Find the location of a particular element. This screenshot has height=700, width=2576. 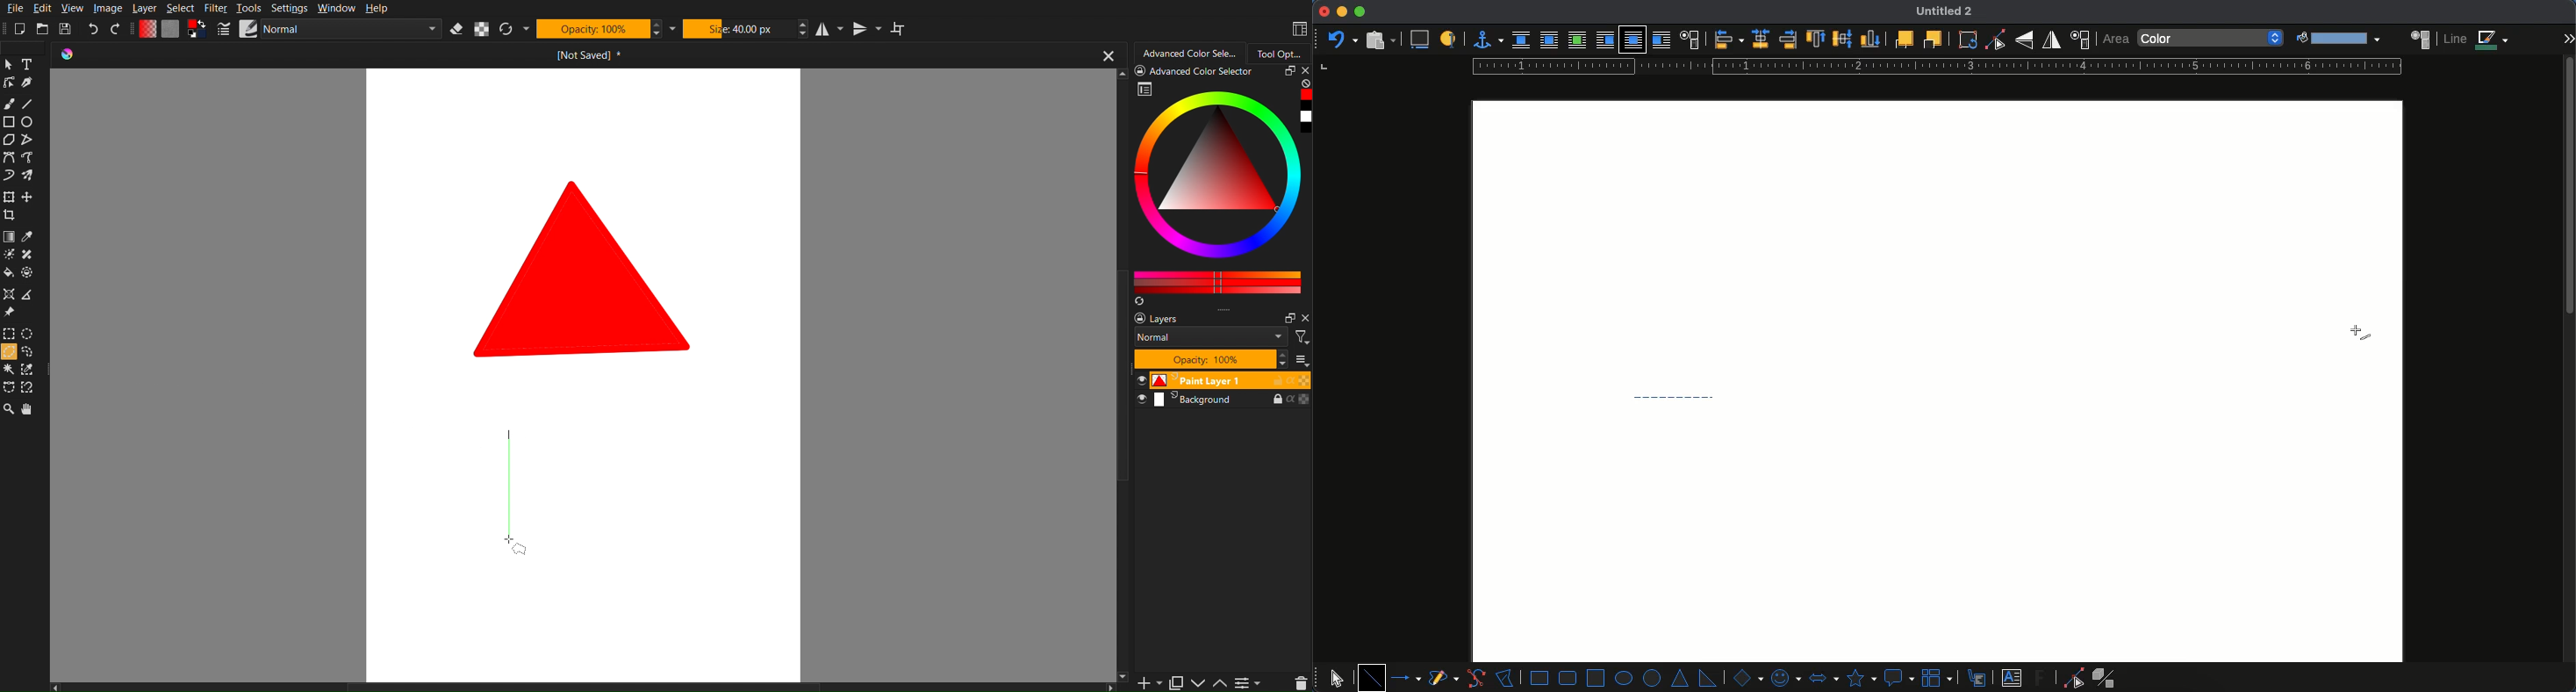

bottom is located at coordinates (1871, 39).